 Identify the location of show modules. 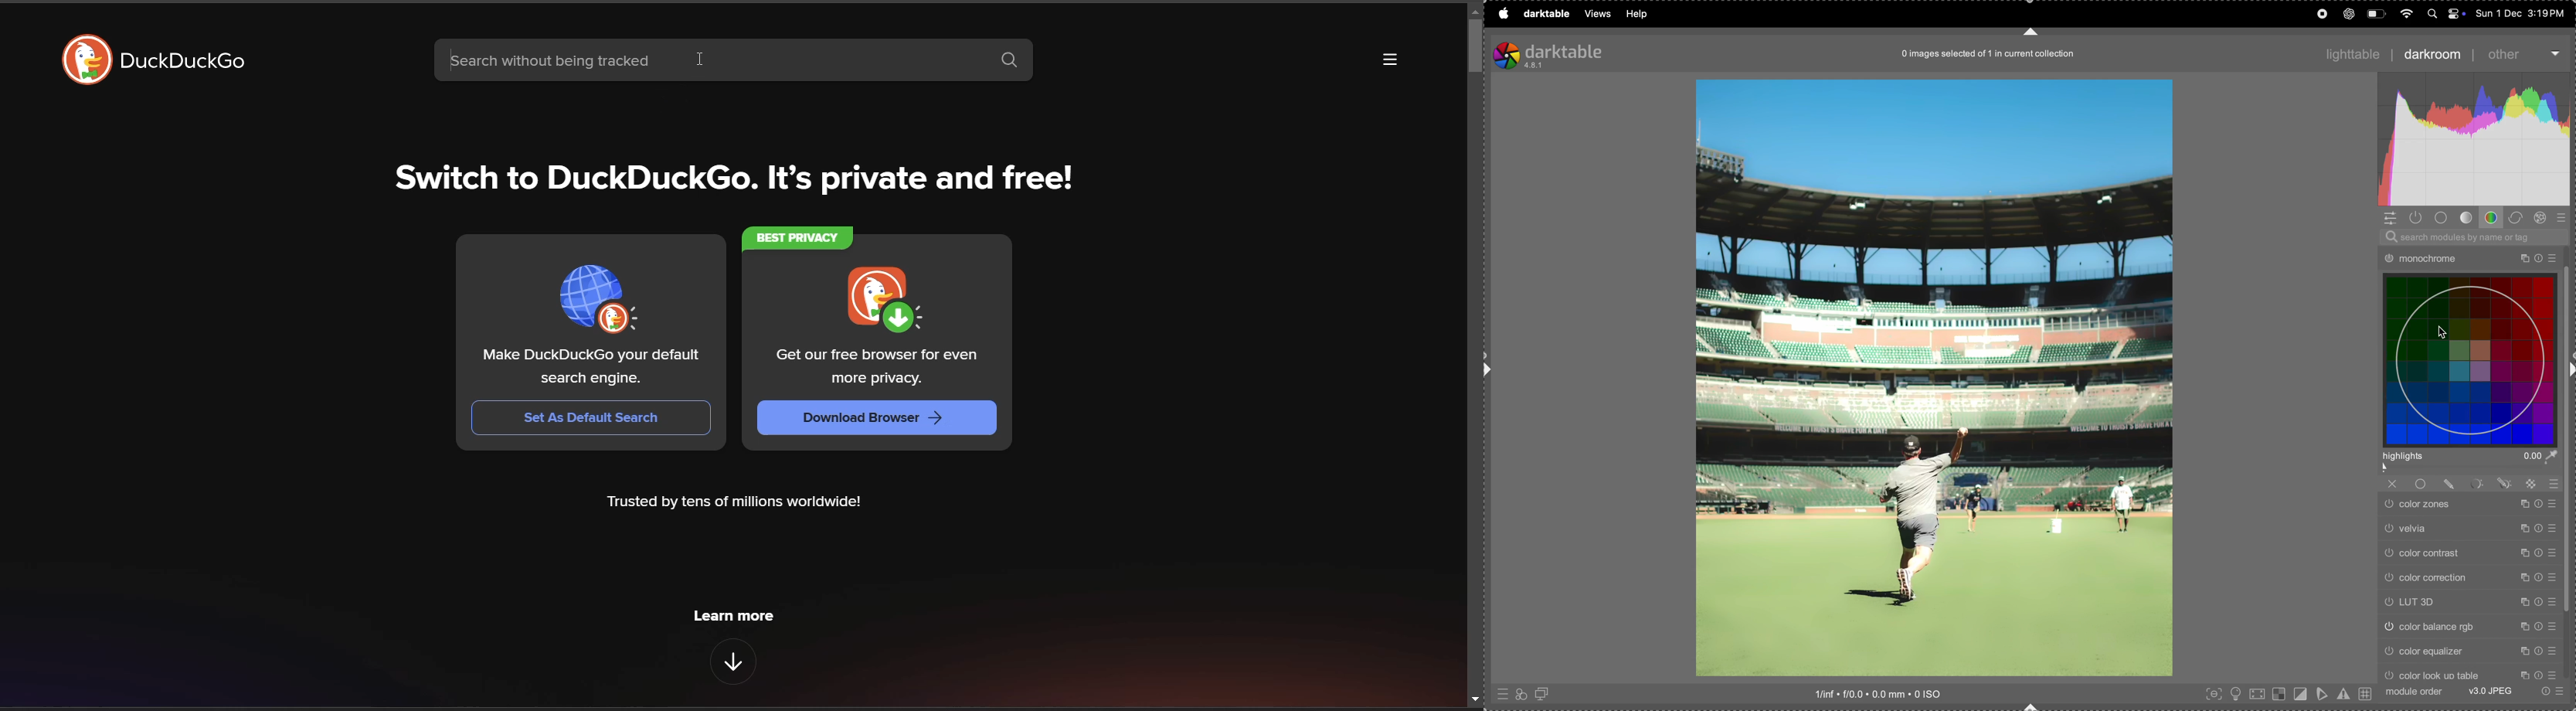
(2417, 218).